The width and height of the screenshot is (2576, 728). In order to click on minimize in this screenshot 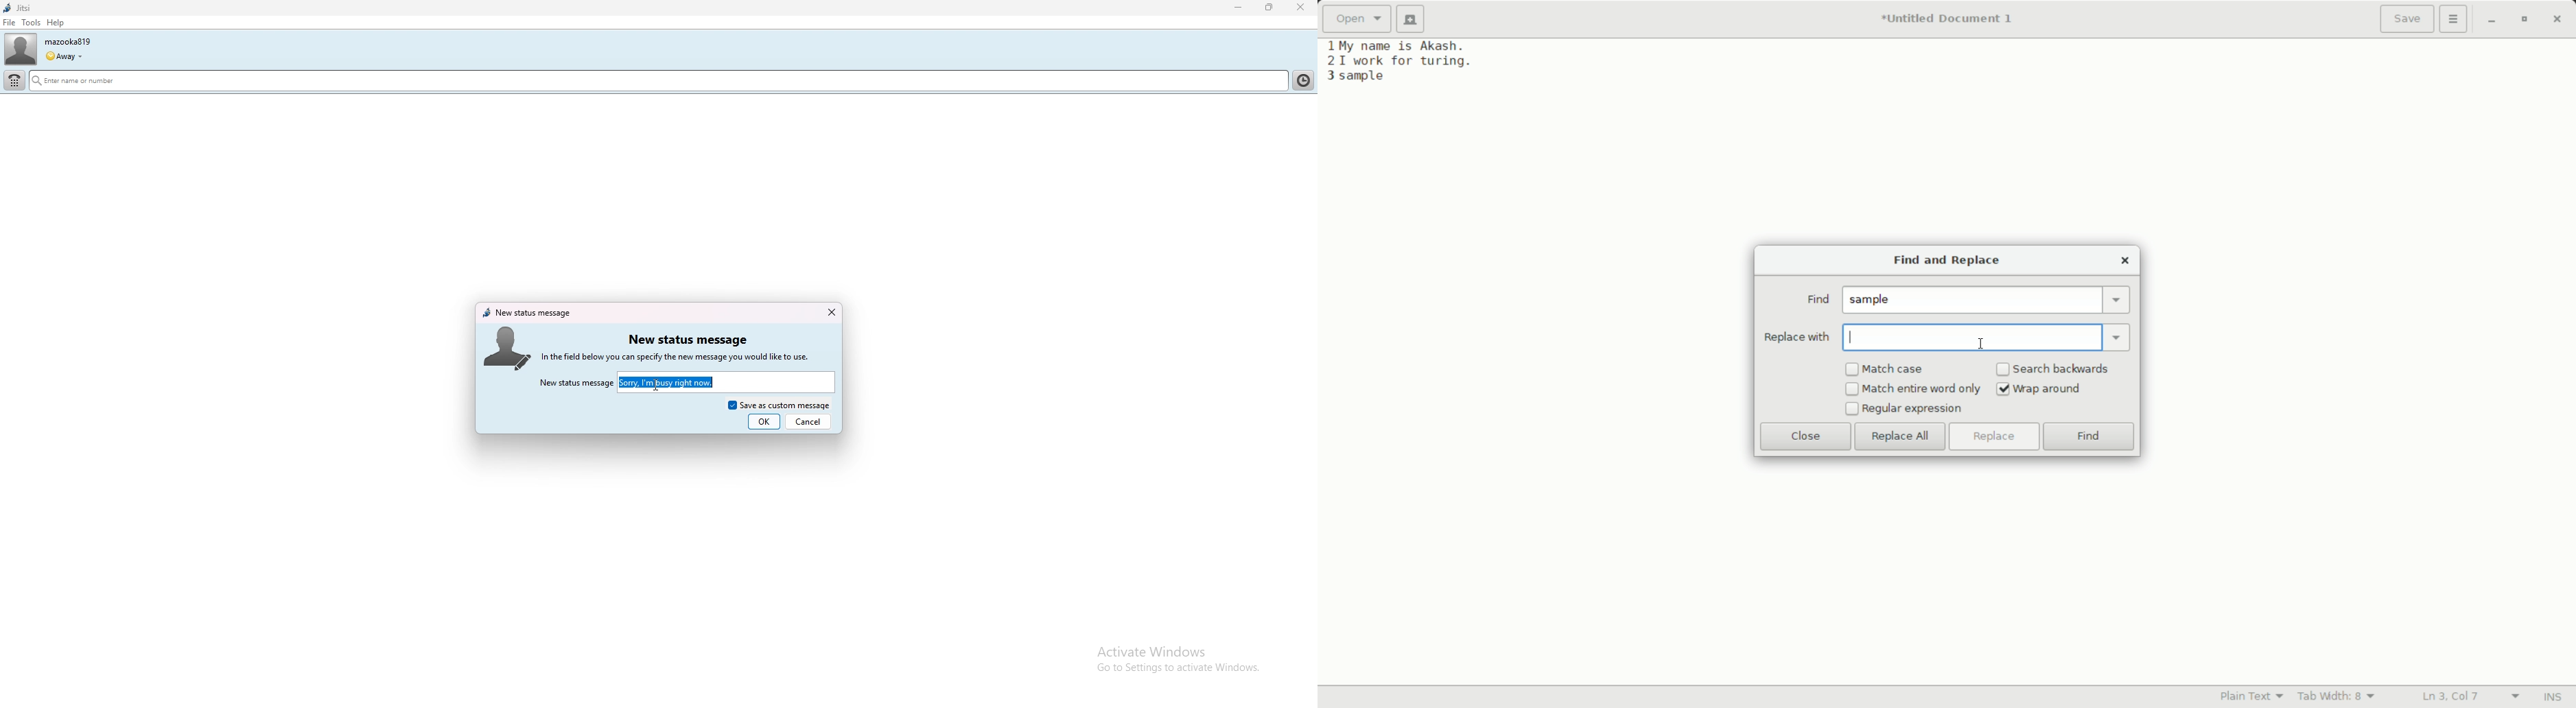, I will do `click(1239, 8)`.